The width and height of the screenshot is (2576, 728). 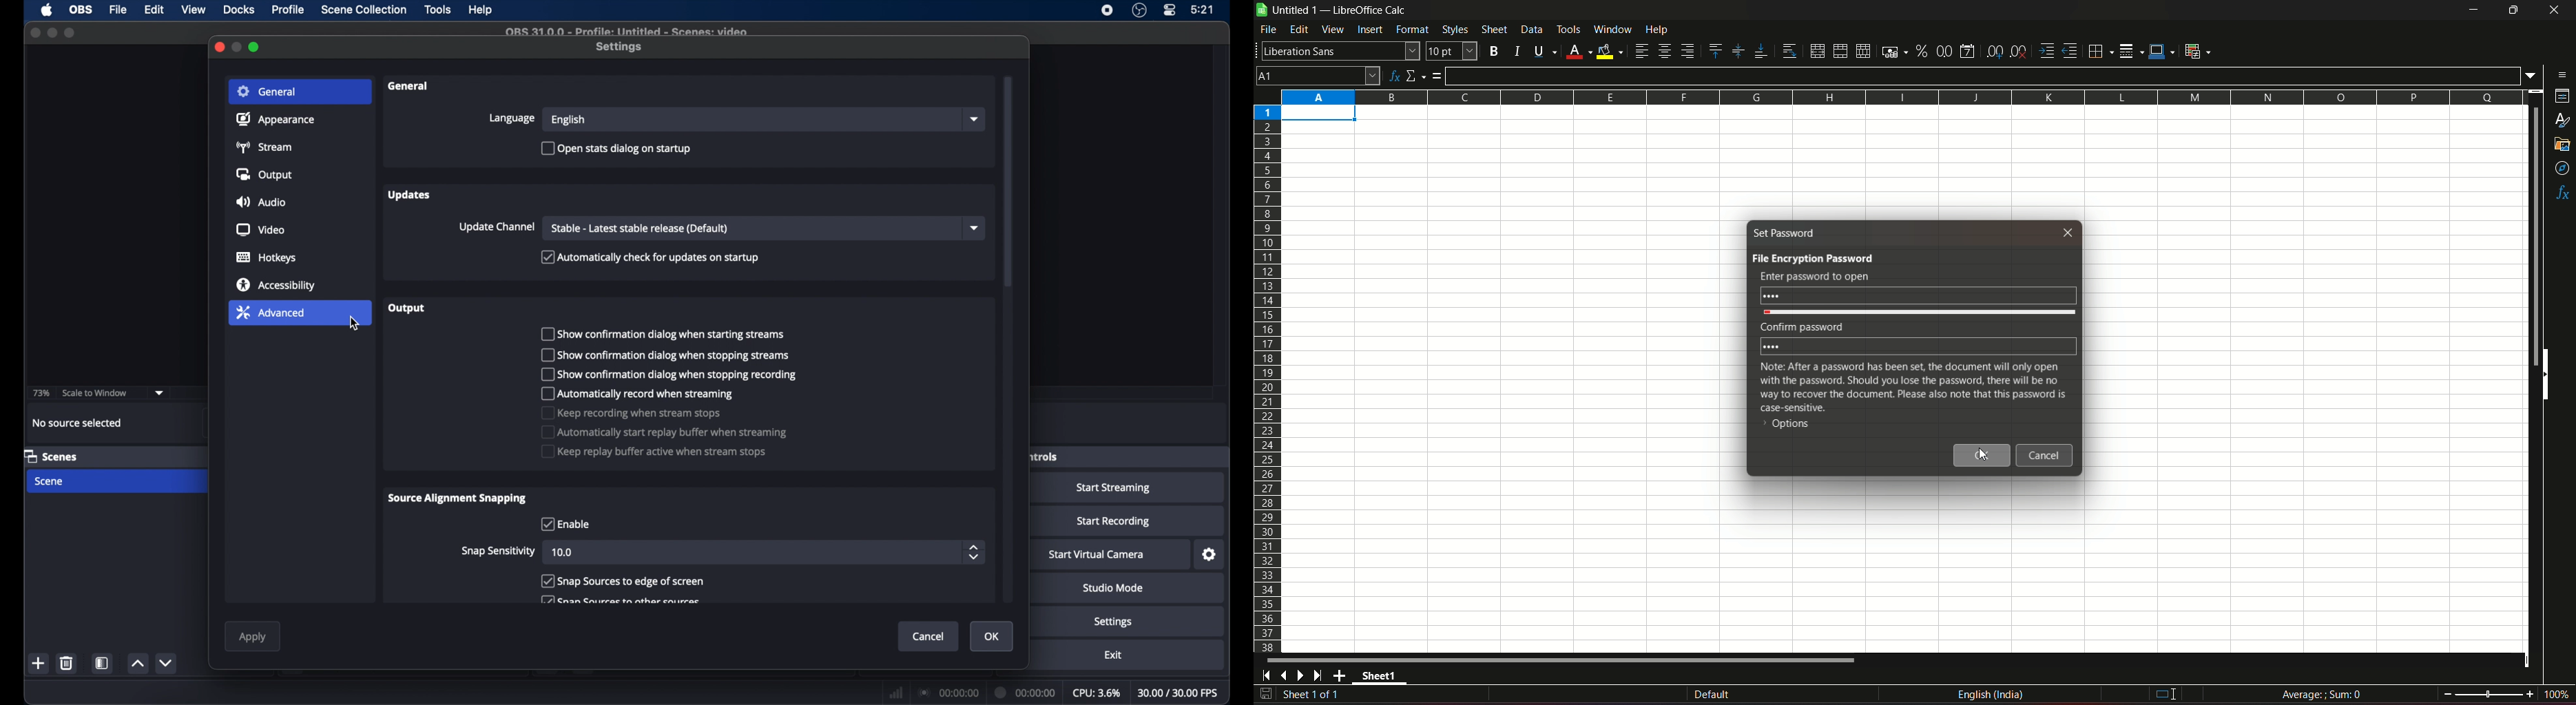 I want to click on   align, so click(x=1641, y=51).